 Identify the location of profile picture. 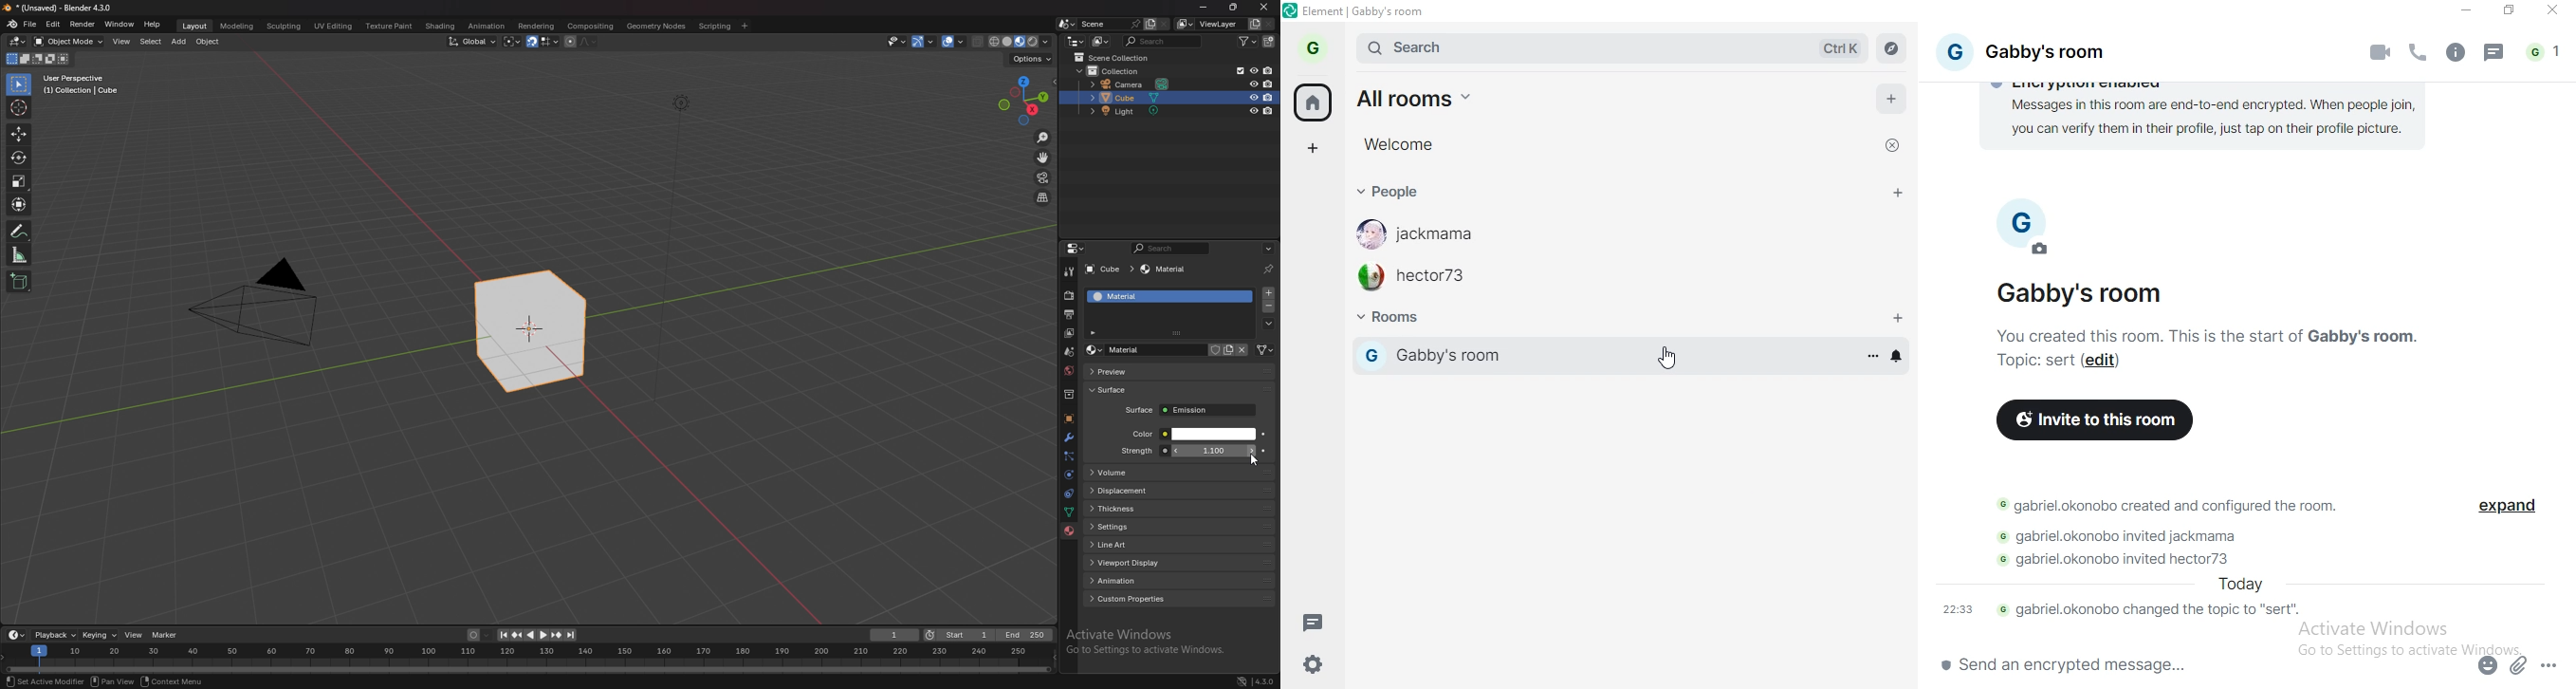
(2016, 208).